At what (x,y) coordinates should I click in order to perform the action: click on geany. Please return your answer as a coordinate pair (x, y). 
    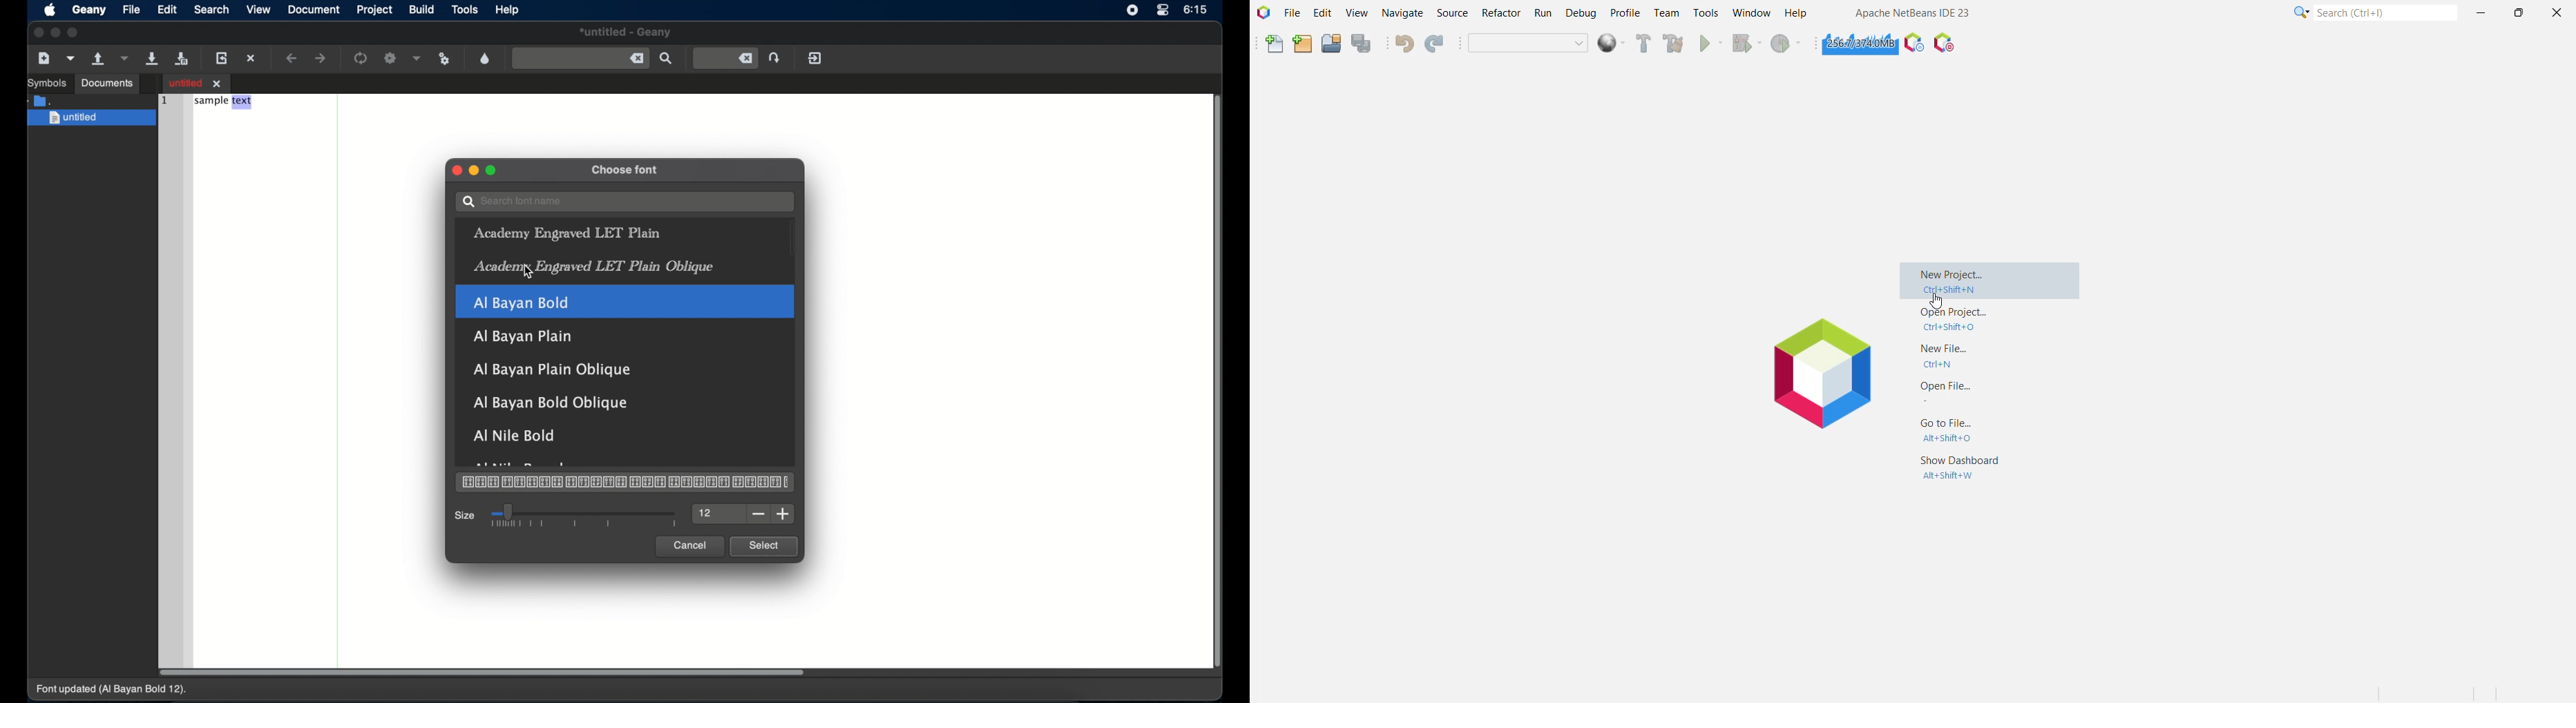
    Looking at the image, I should click on (89, 10).